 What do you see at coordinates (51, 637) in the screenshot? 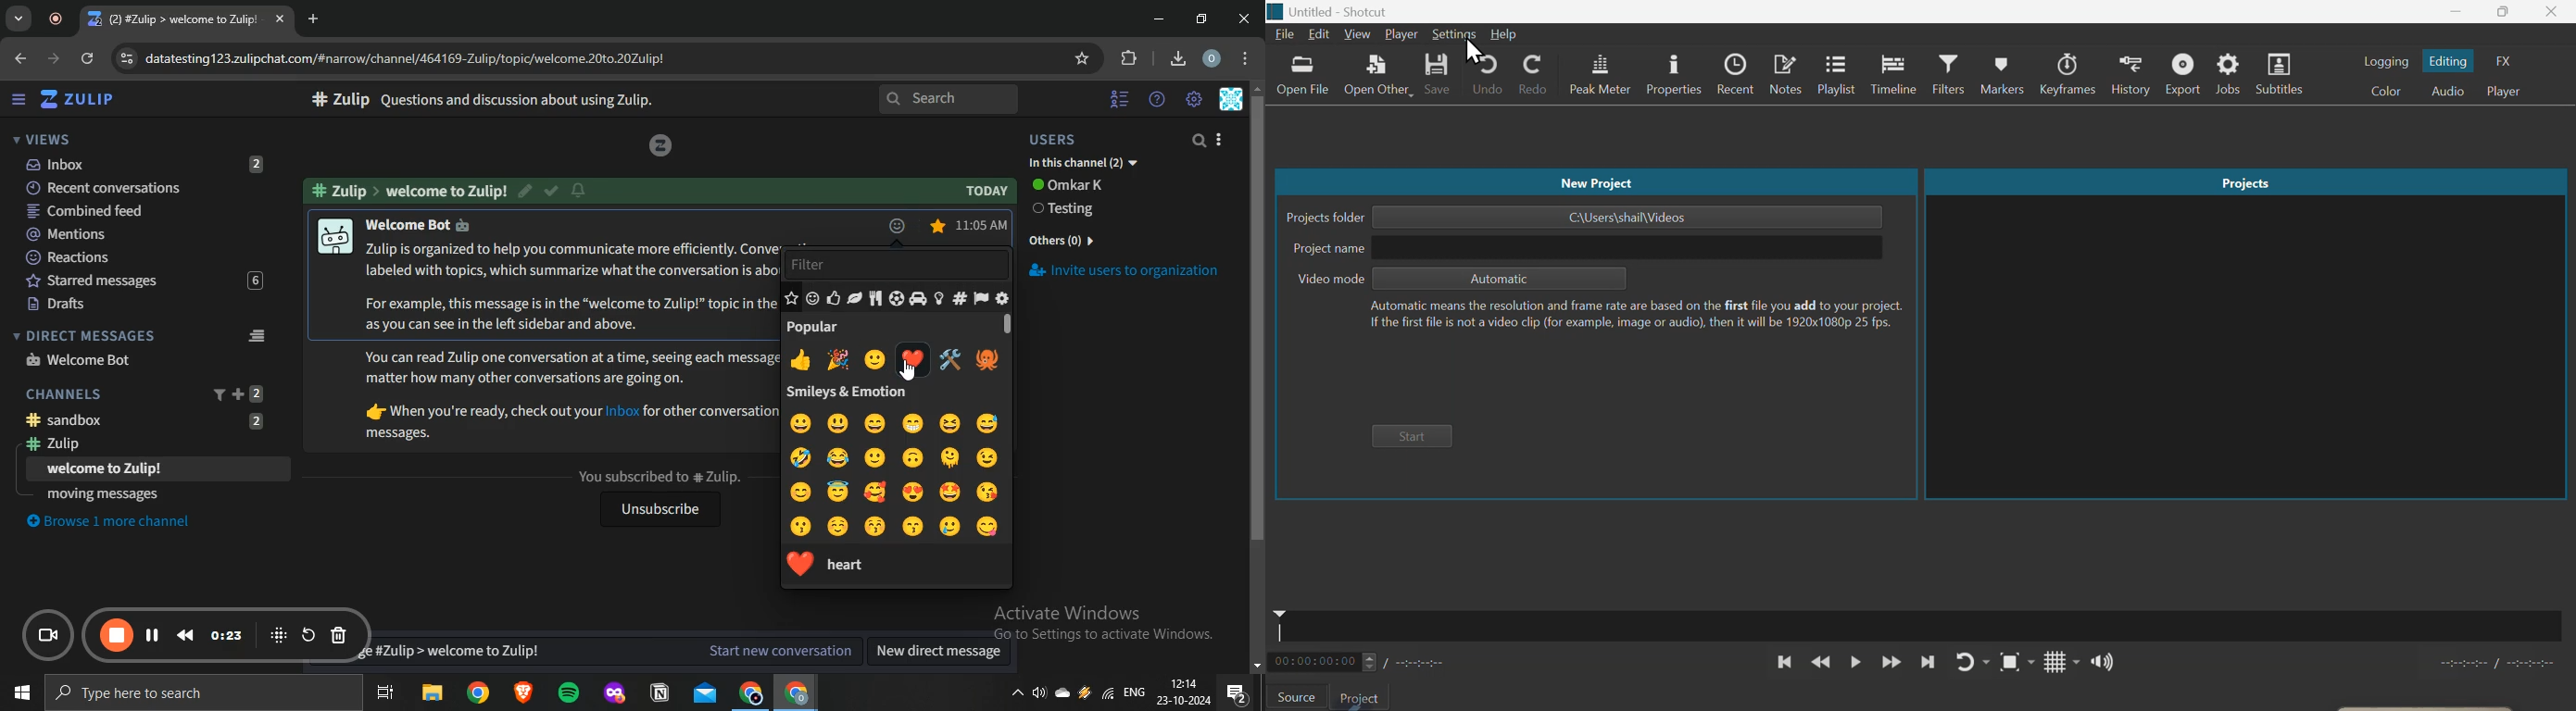
I see `icon` at bounding box center [51, 637].